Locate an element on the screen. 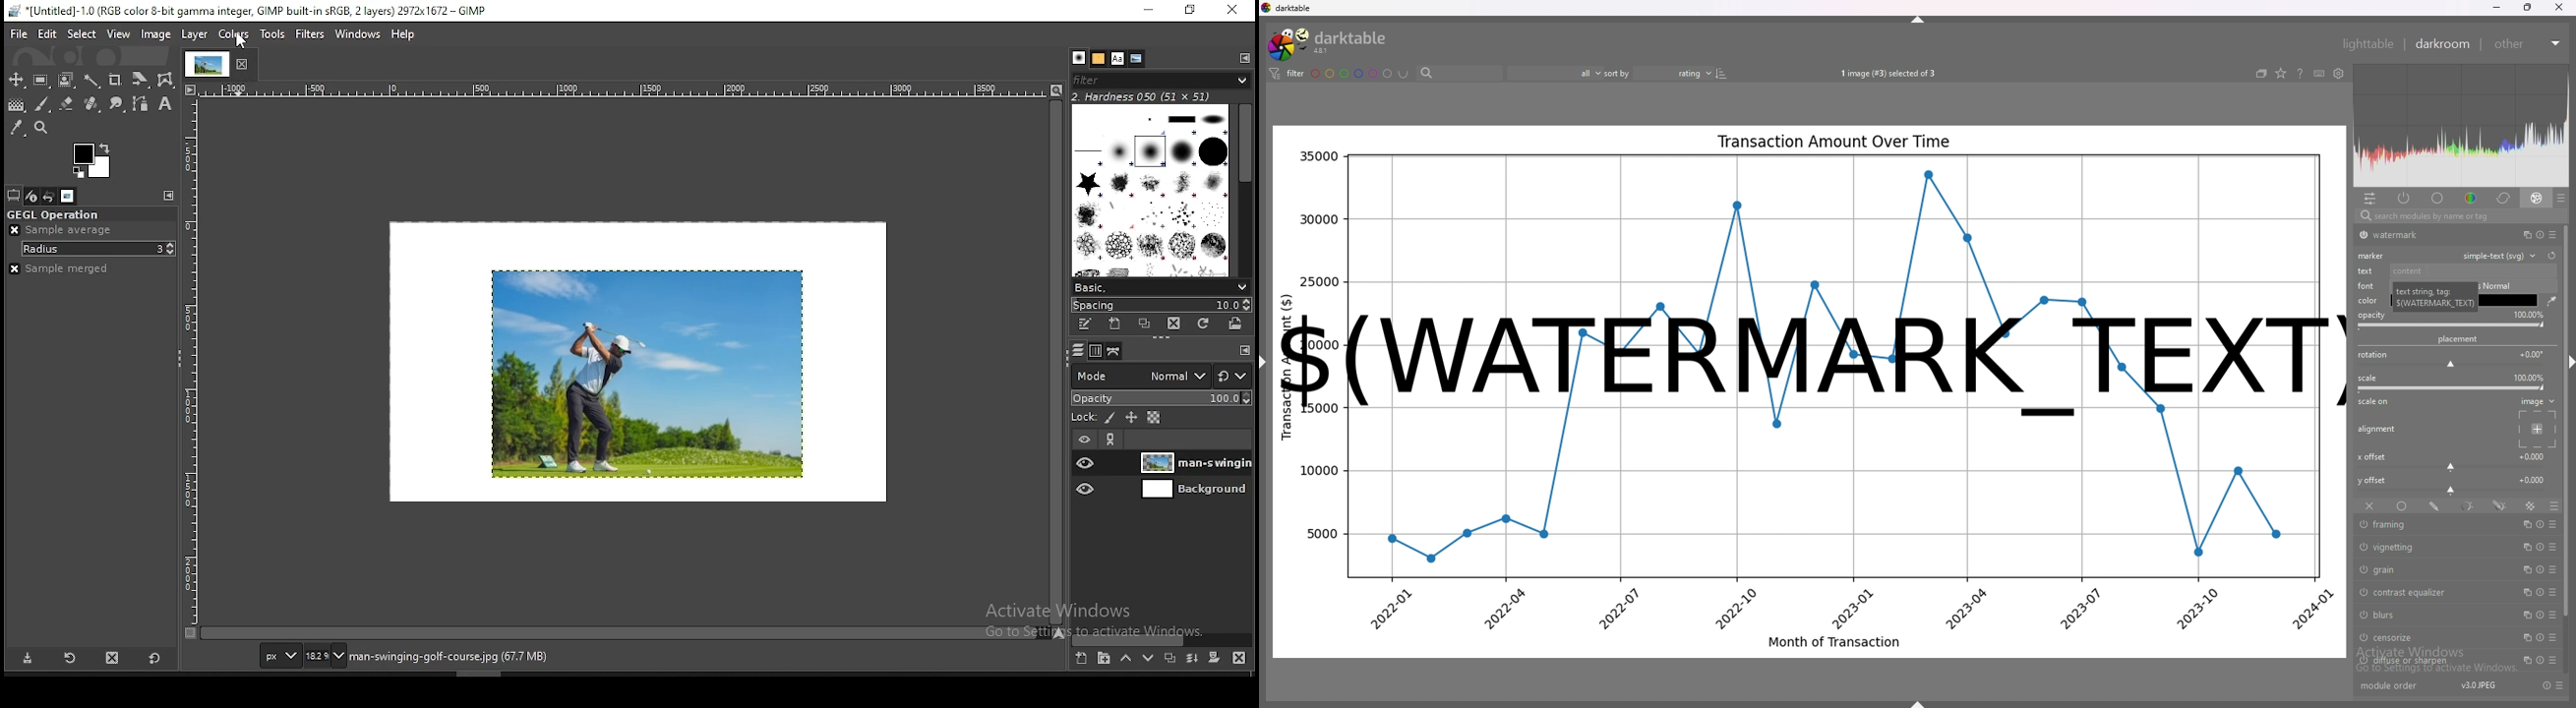  framing is located at coordinates (2432, 525).